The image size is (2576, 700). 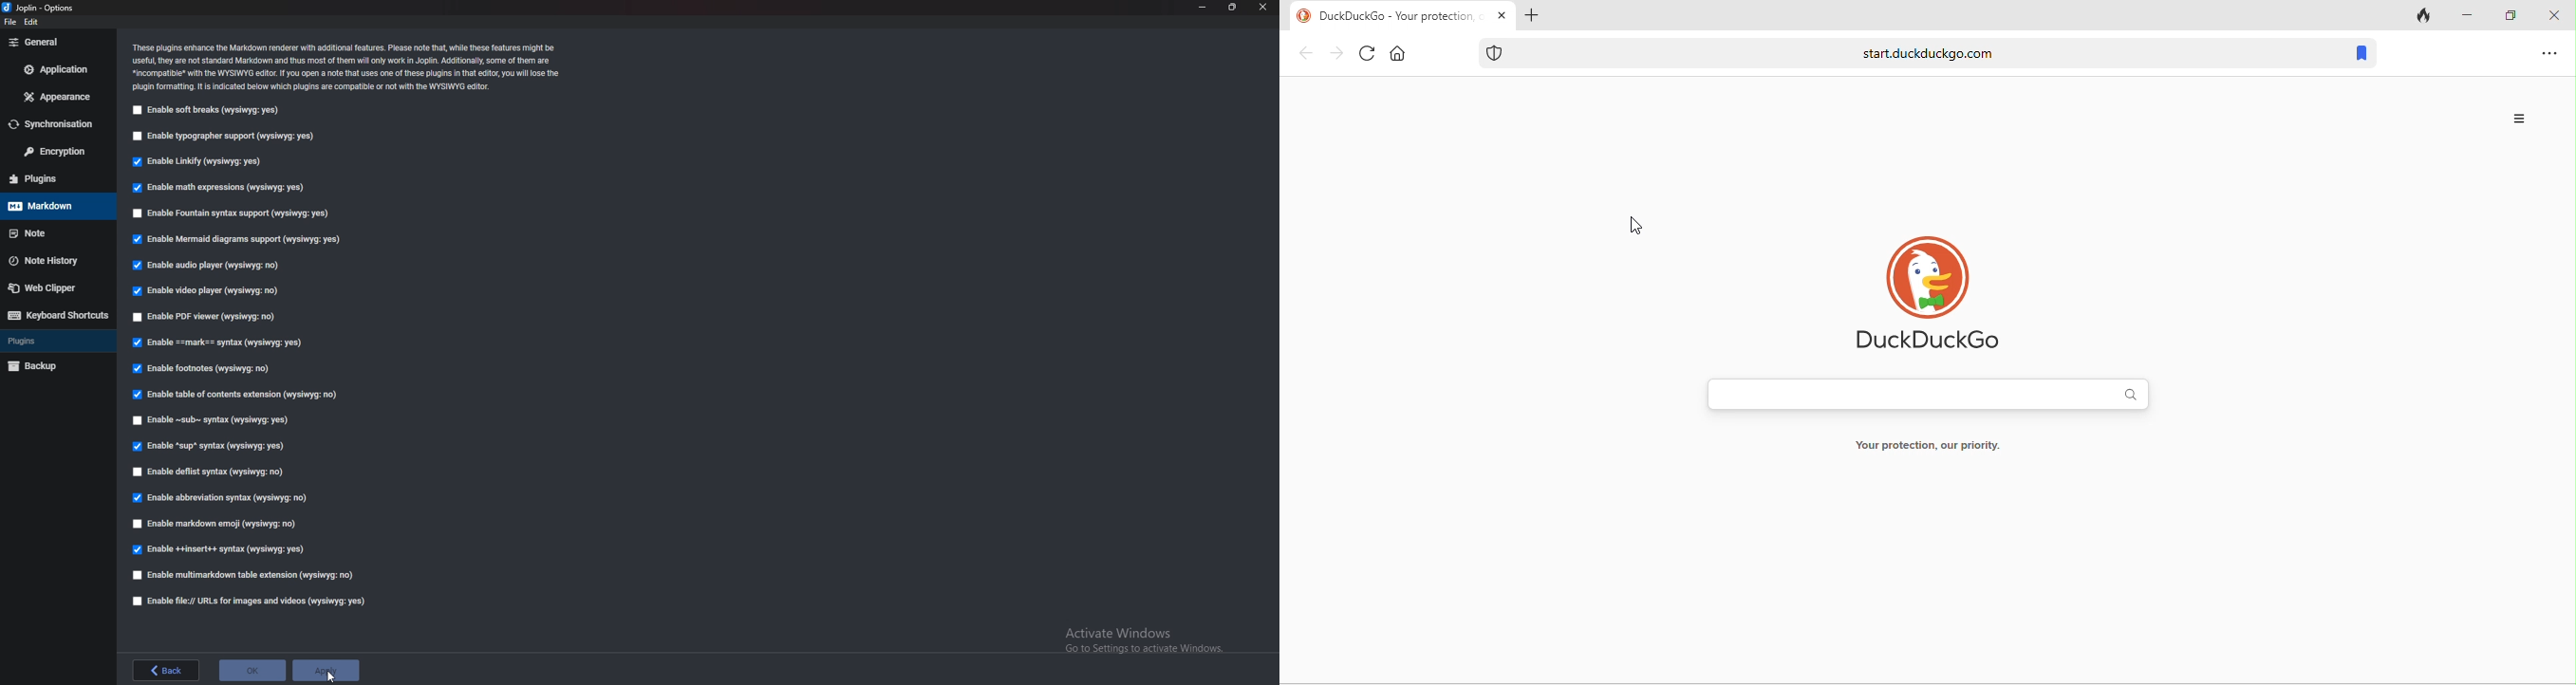 What do you see at coordinates (55, 233) in the screenshot?
I see `note` at bounding box center [55, 233].